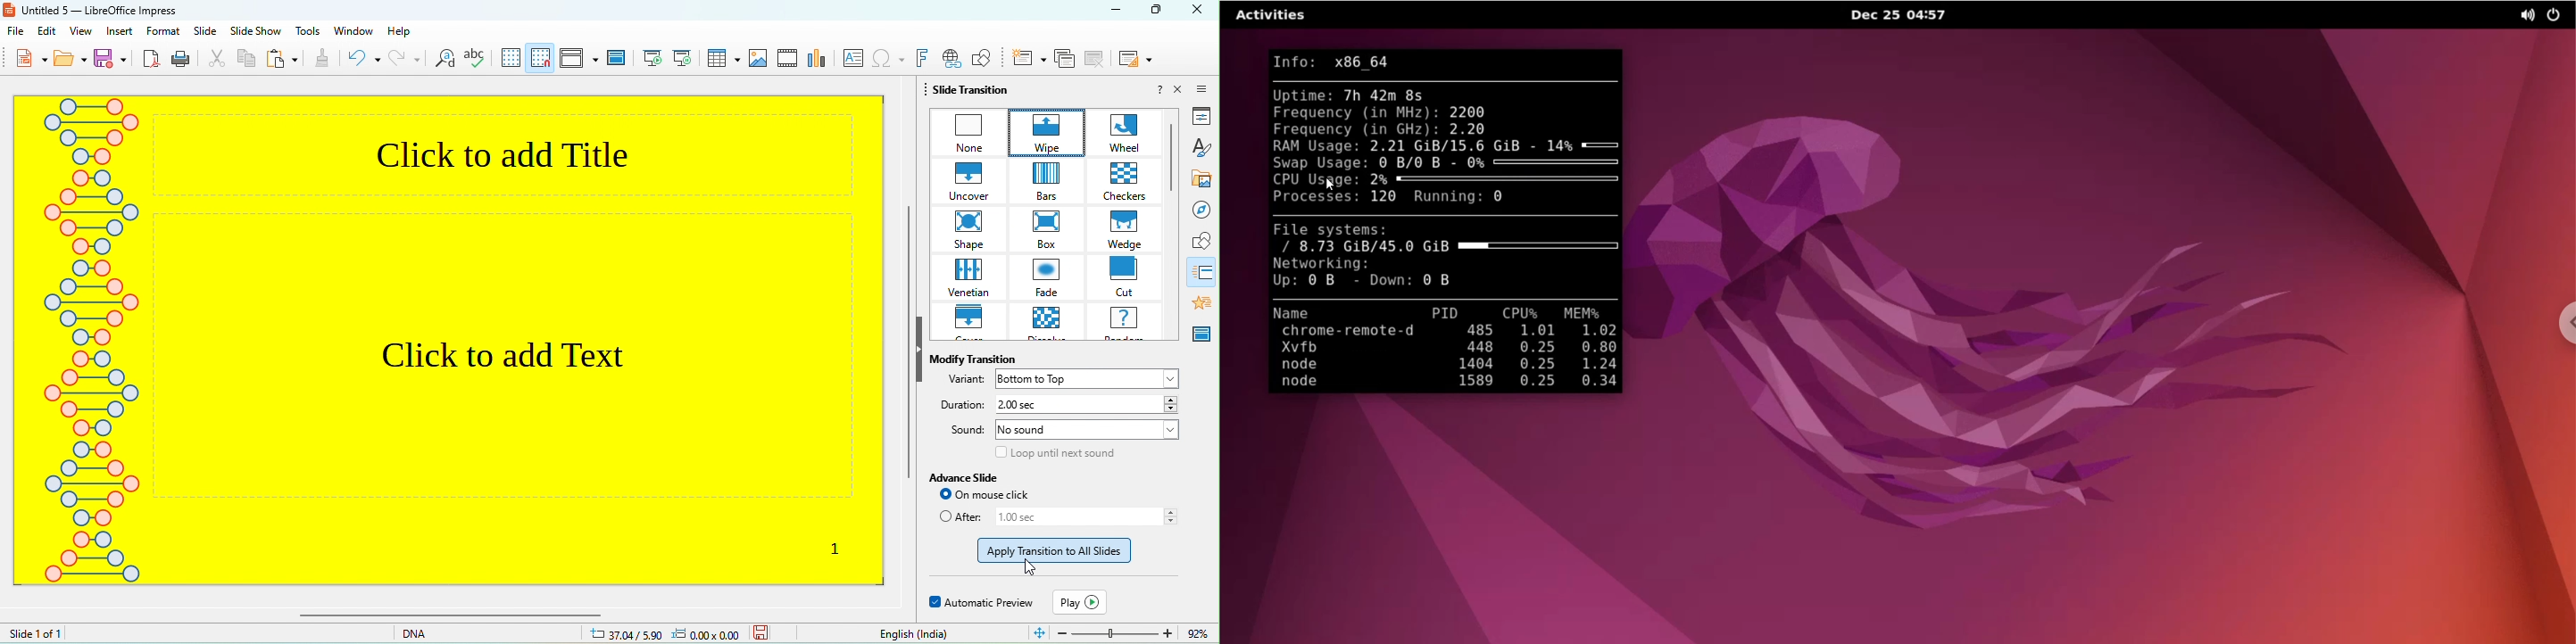 This screenshot has height=644, width=2576. Describe the element at coordinates (411, 33) in the screenshot. I see `help` at that location.